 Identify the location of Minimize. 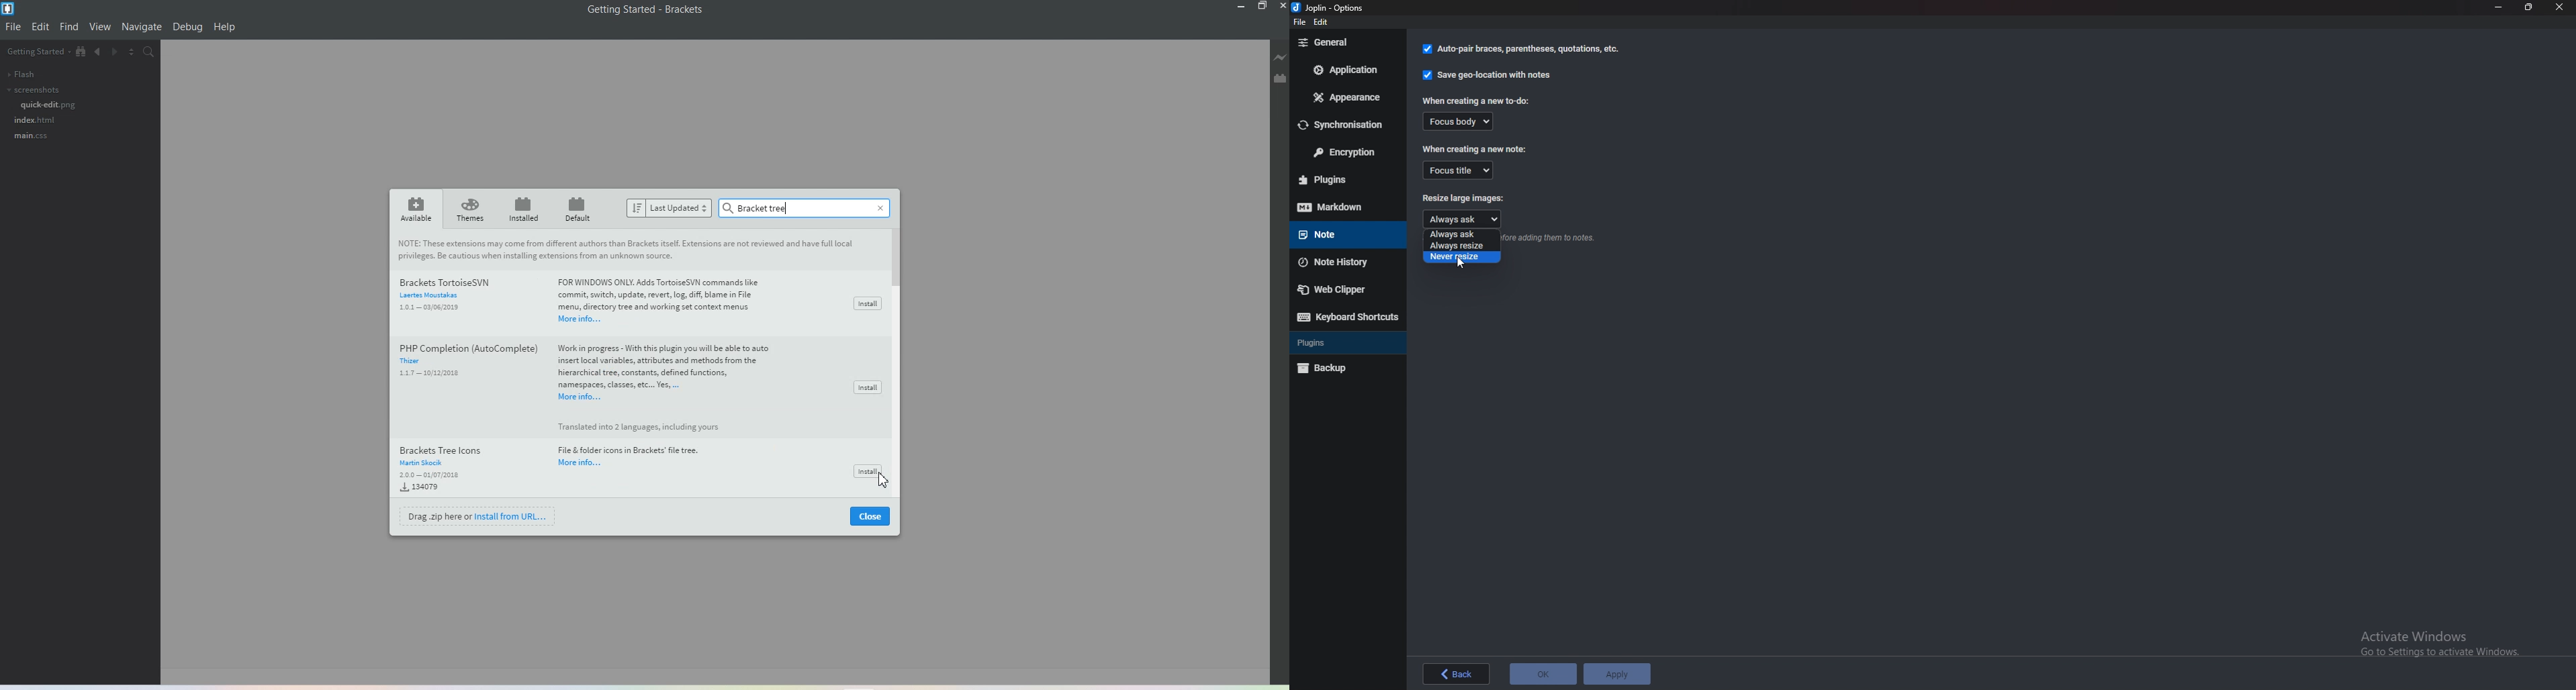
(2500, 7).